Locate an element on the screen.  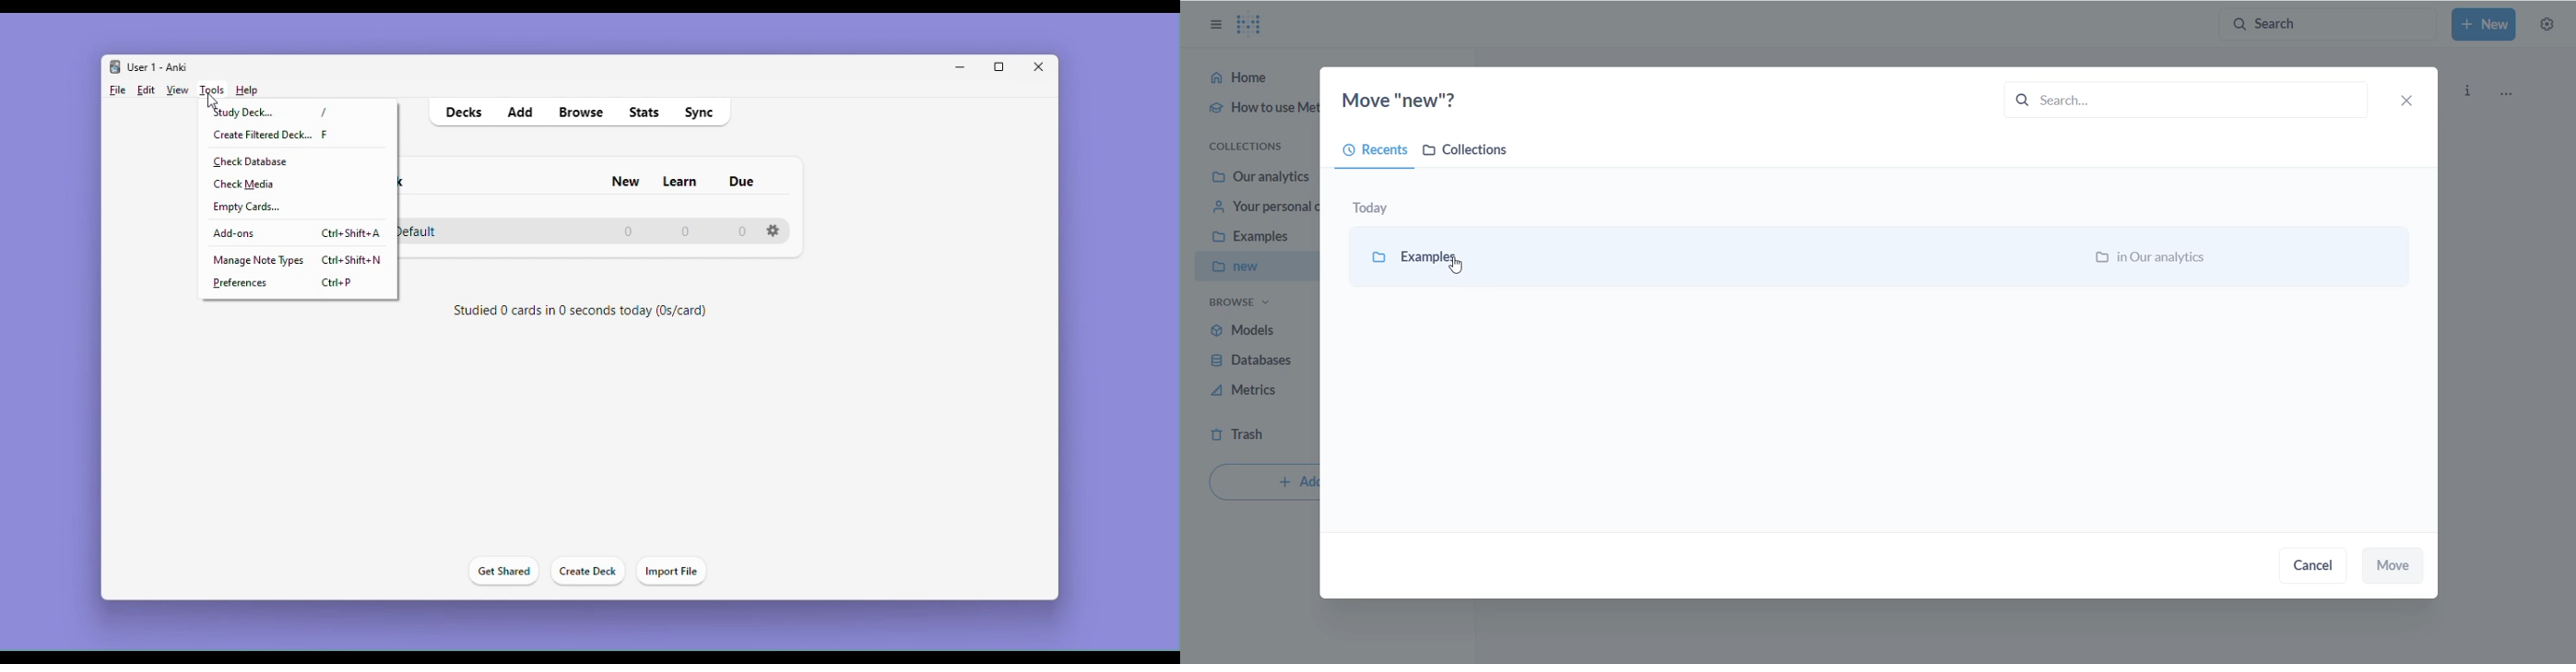
examples is located at coordinates (1441, 256).